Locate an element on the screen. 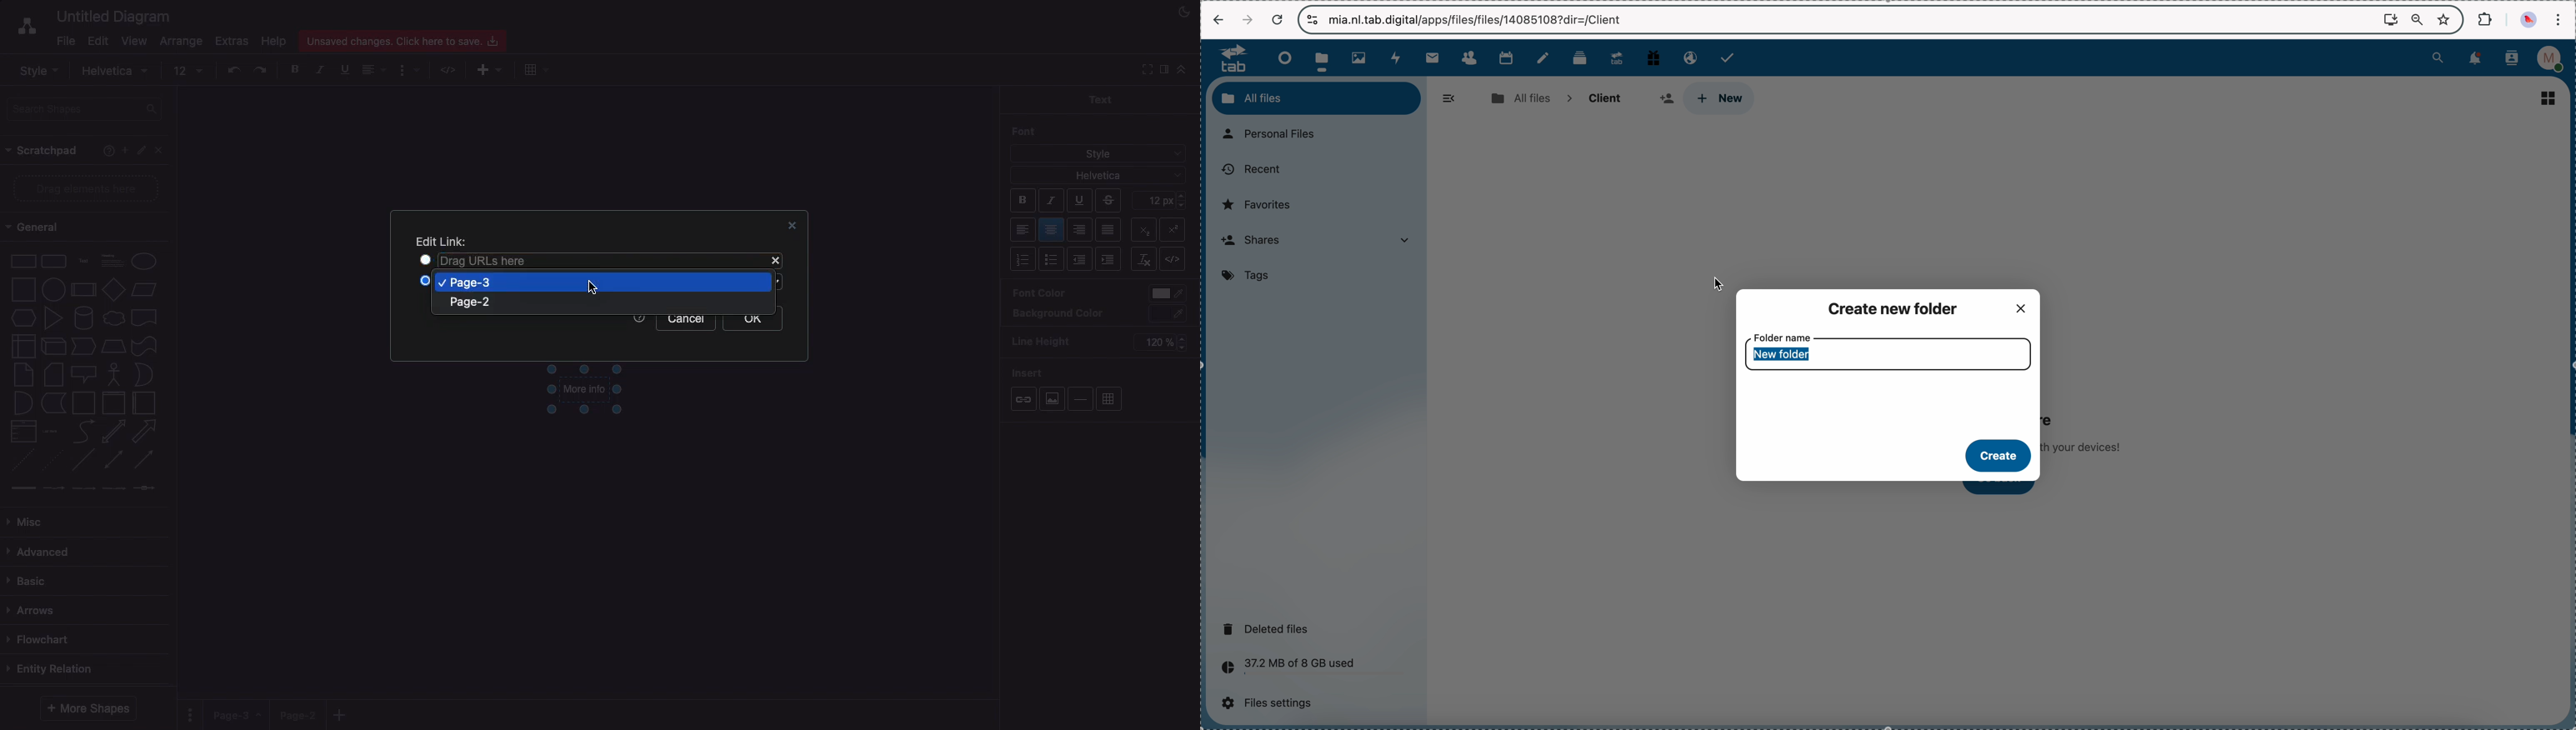 The image size is (2576, 756). Justified is located at coordinates (1109, 231).